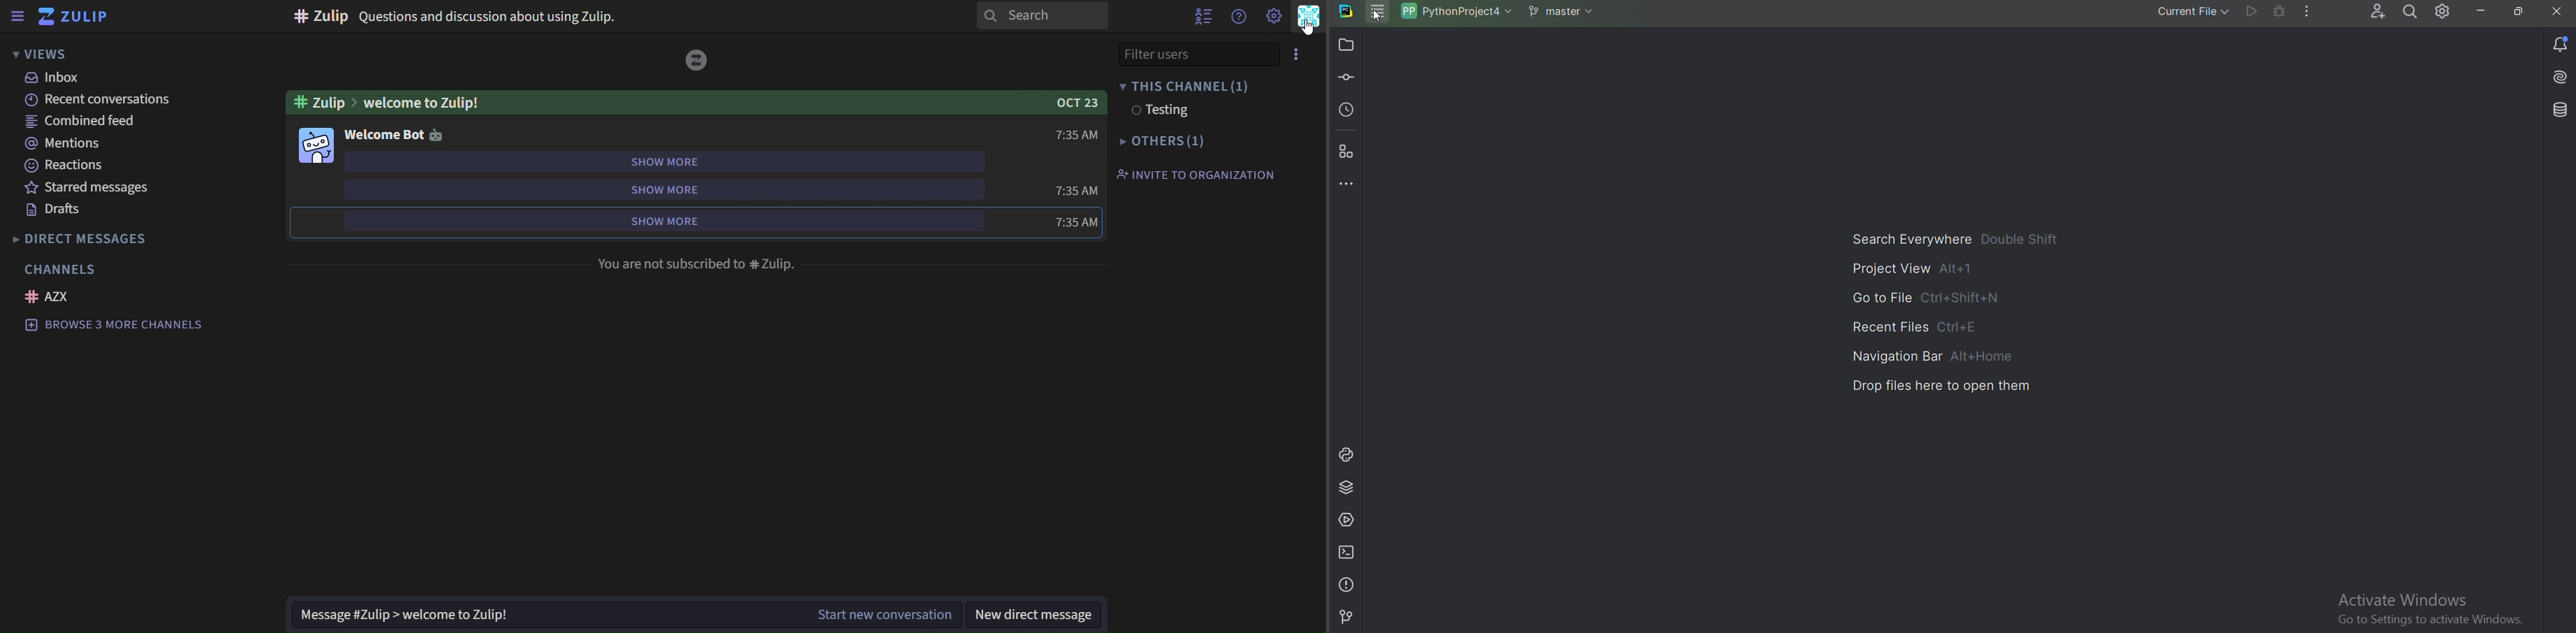 This screenshot has height=644, width=2576. I want to click on Go to file, so click(1921, 296).